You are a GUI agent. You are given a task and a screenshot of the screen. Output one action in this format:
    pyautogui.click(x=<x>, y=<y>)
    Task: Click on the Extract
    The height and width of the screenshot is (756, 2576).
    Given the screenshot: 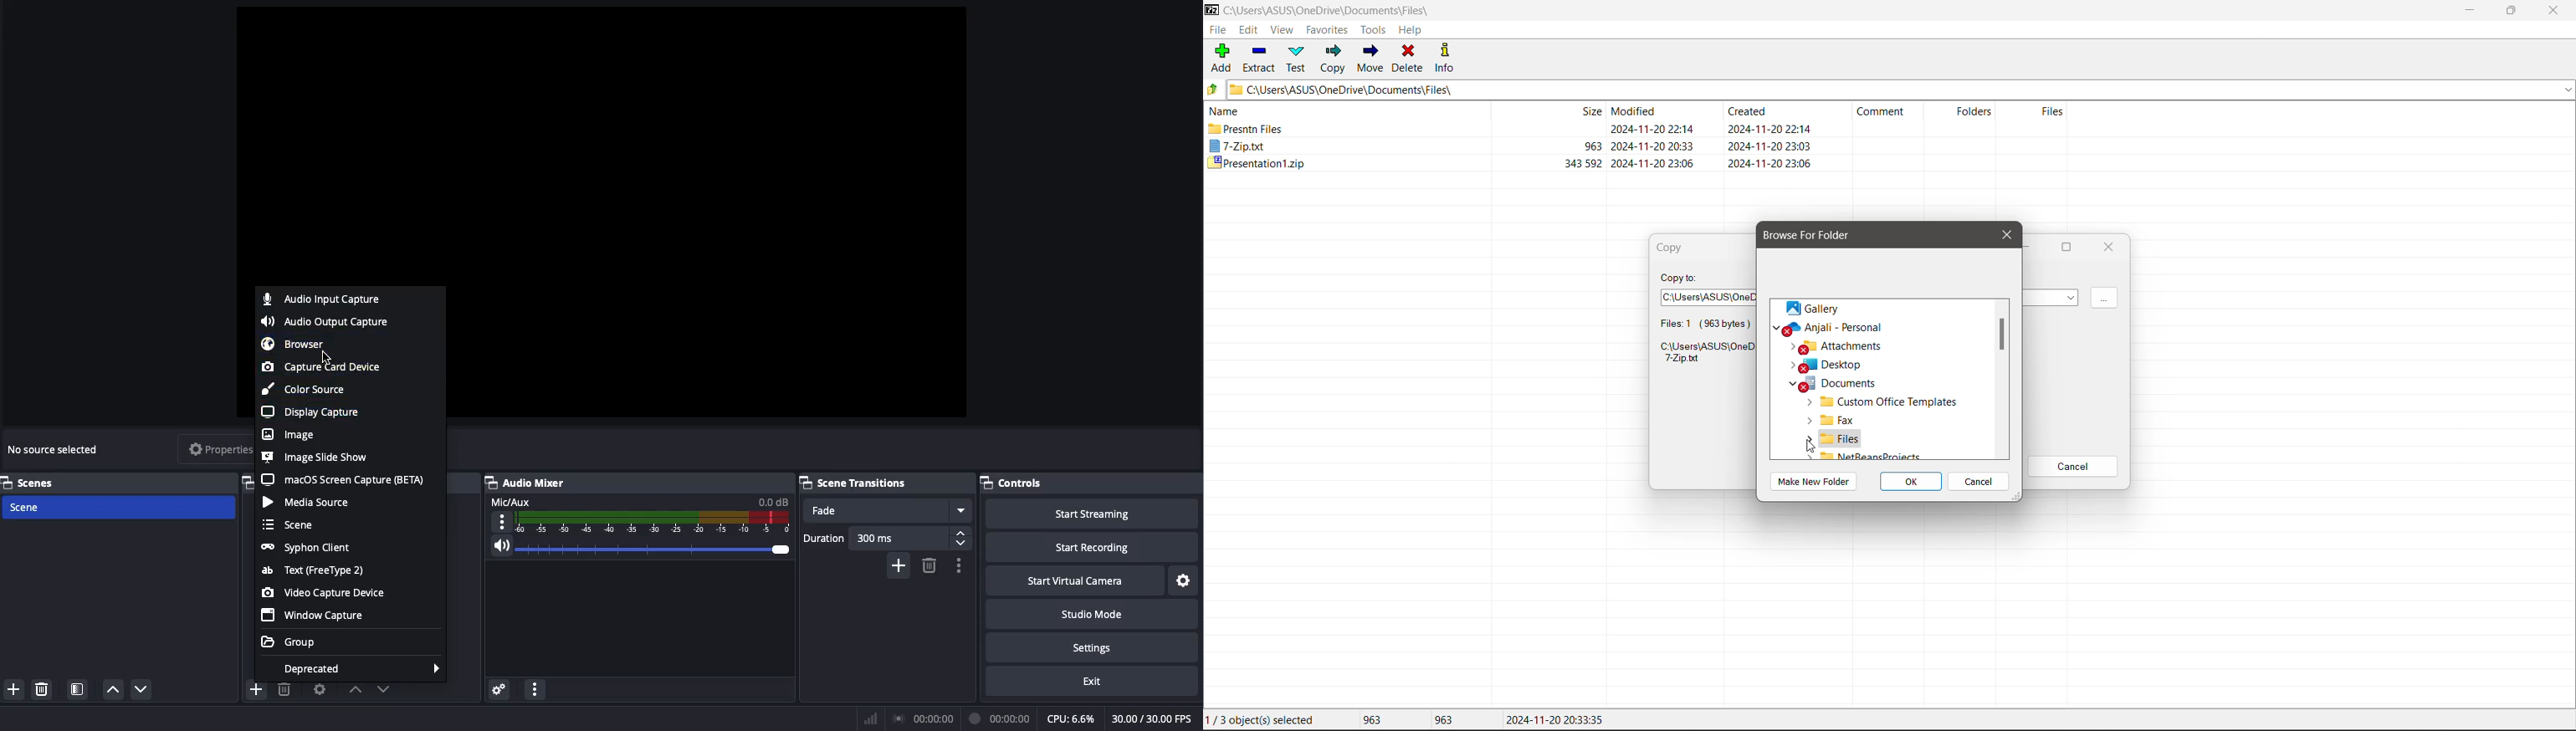 What is the action you would take?
    pyautogui.click(x=1258, y=57)
    